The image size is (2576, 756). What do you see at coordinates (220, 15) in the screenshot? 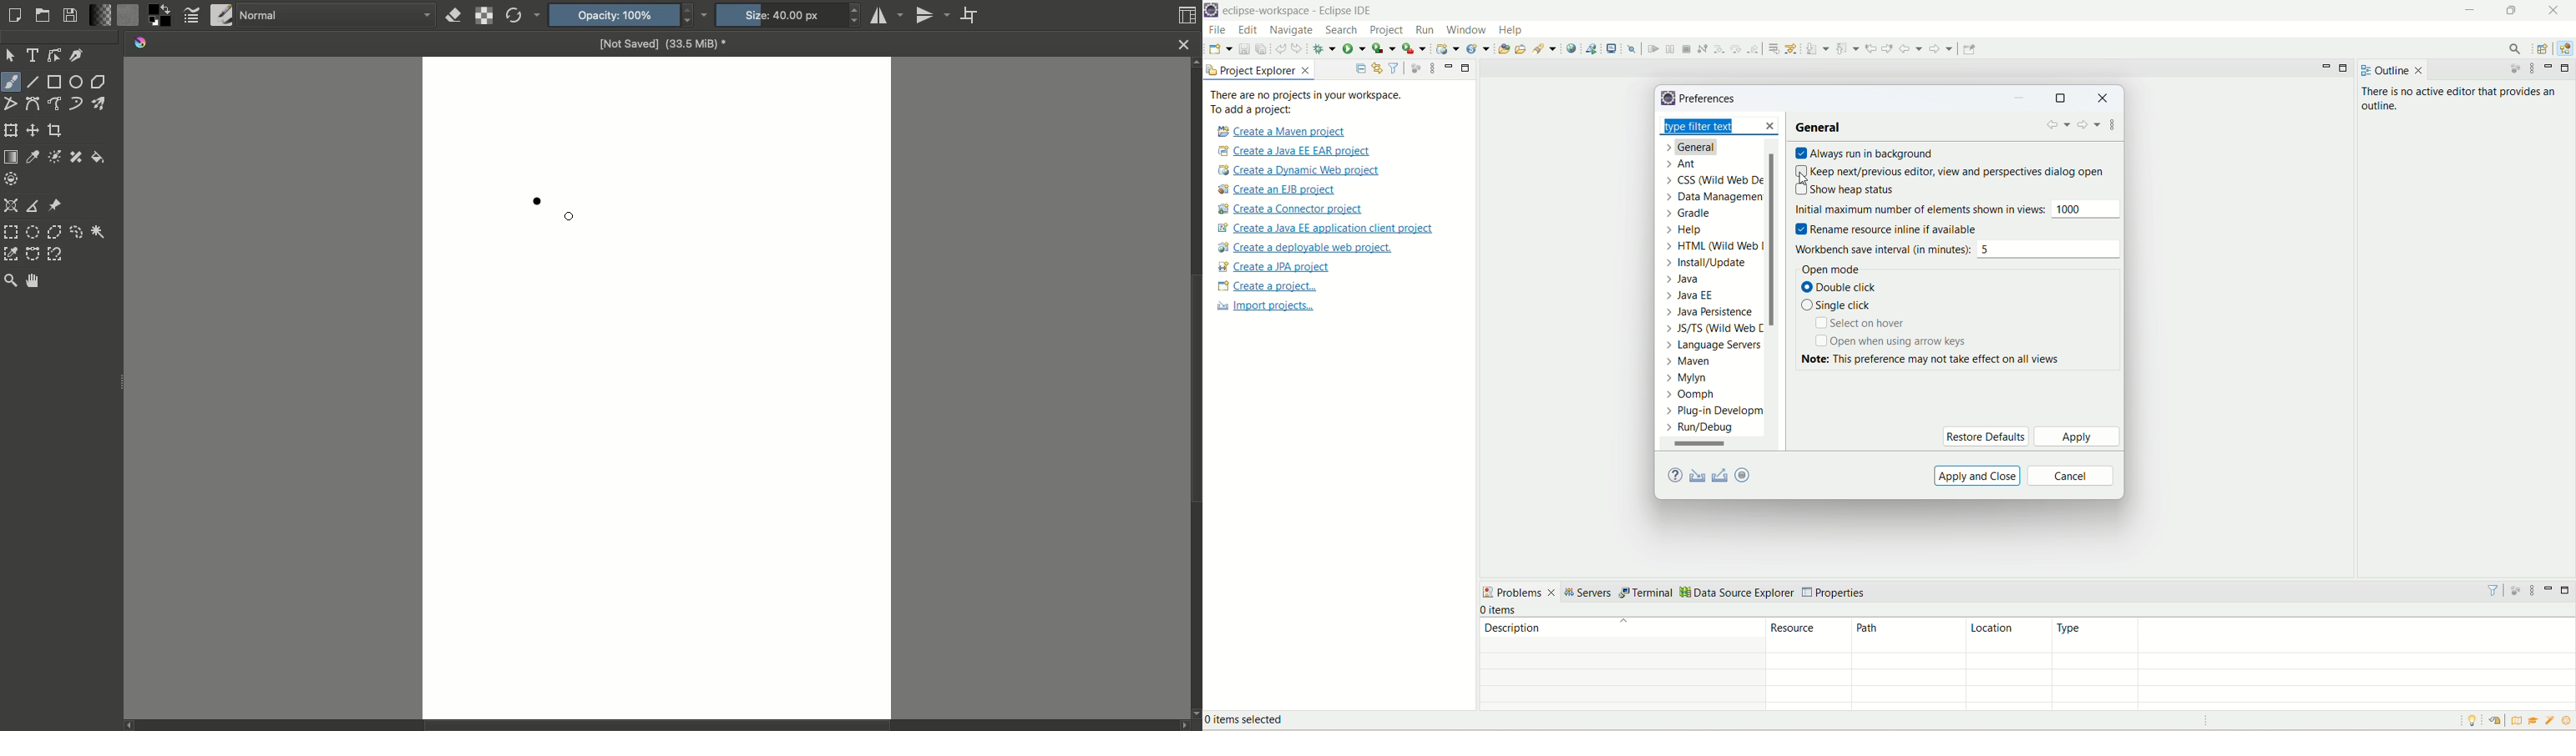
I see `Choose brush preset` at bounding box center [220, 15].